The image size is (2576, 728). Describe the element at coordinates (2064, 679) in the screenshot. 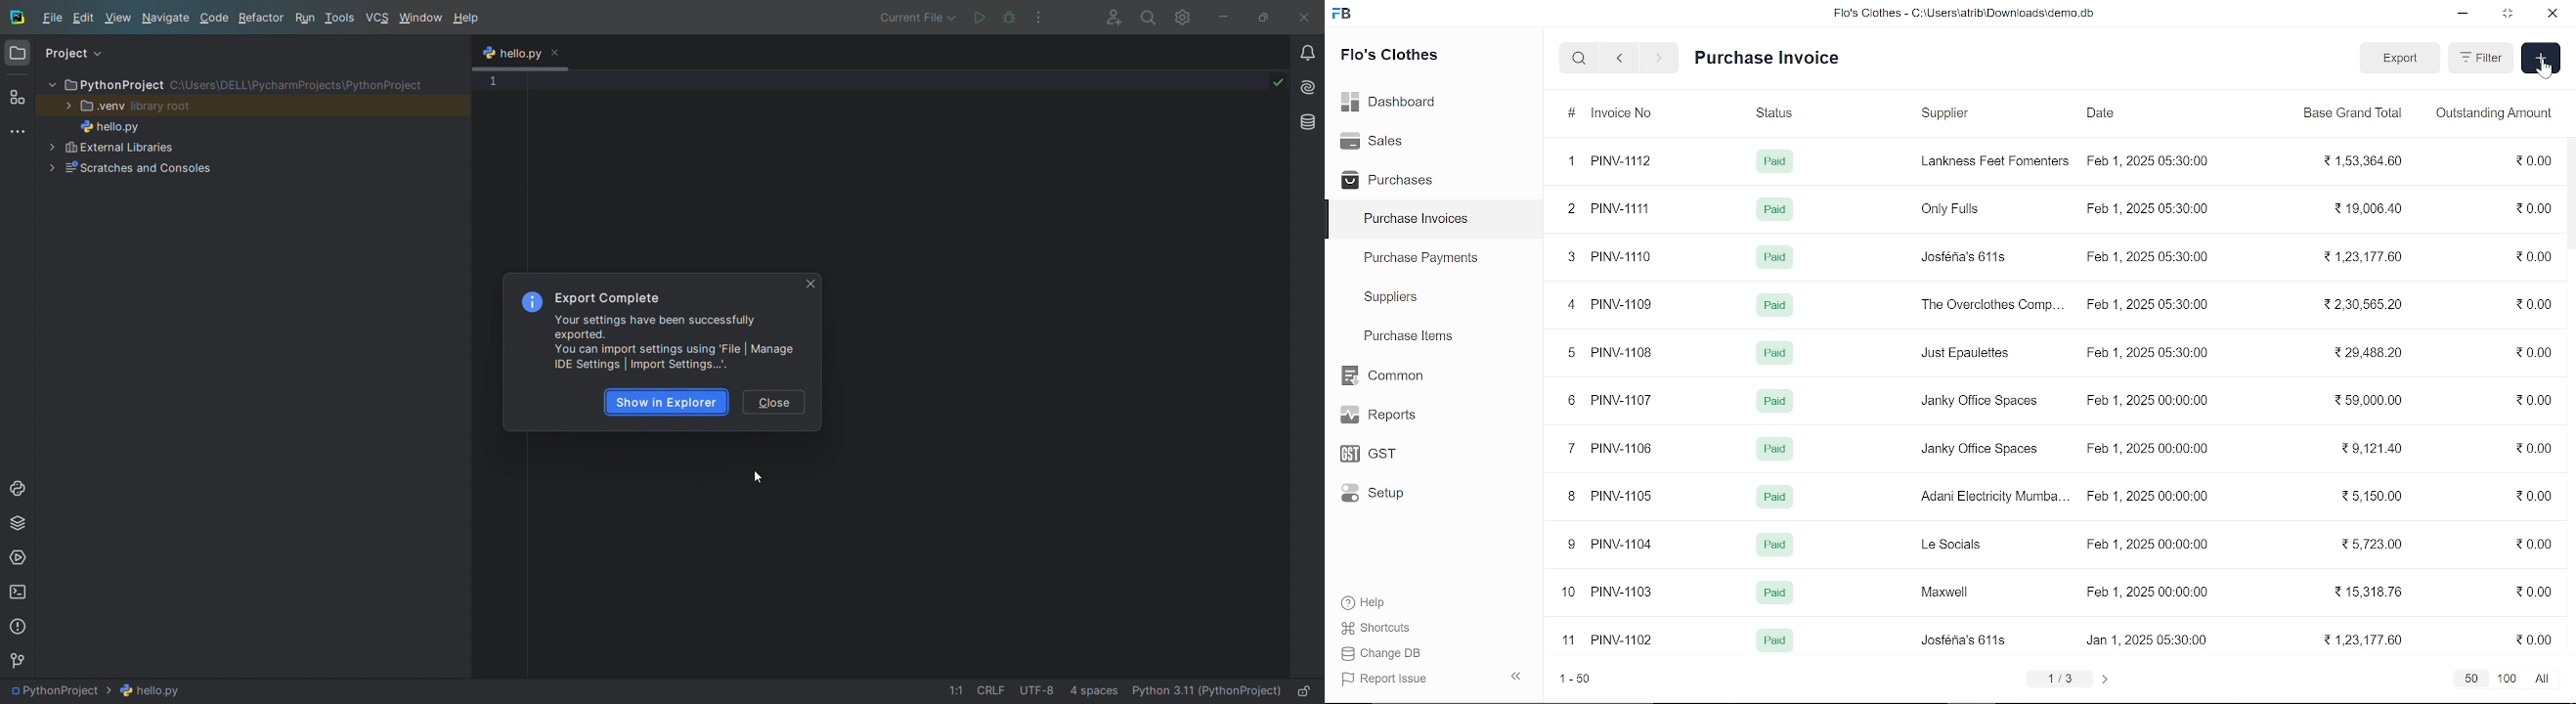

I see `1/3` at that location.